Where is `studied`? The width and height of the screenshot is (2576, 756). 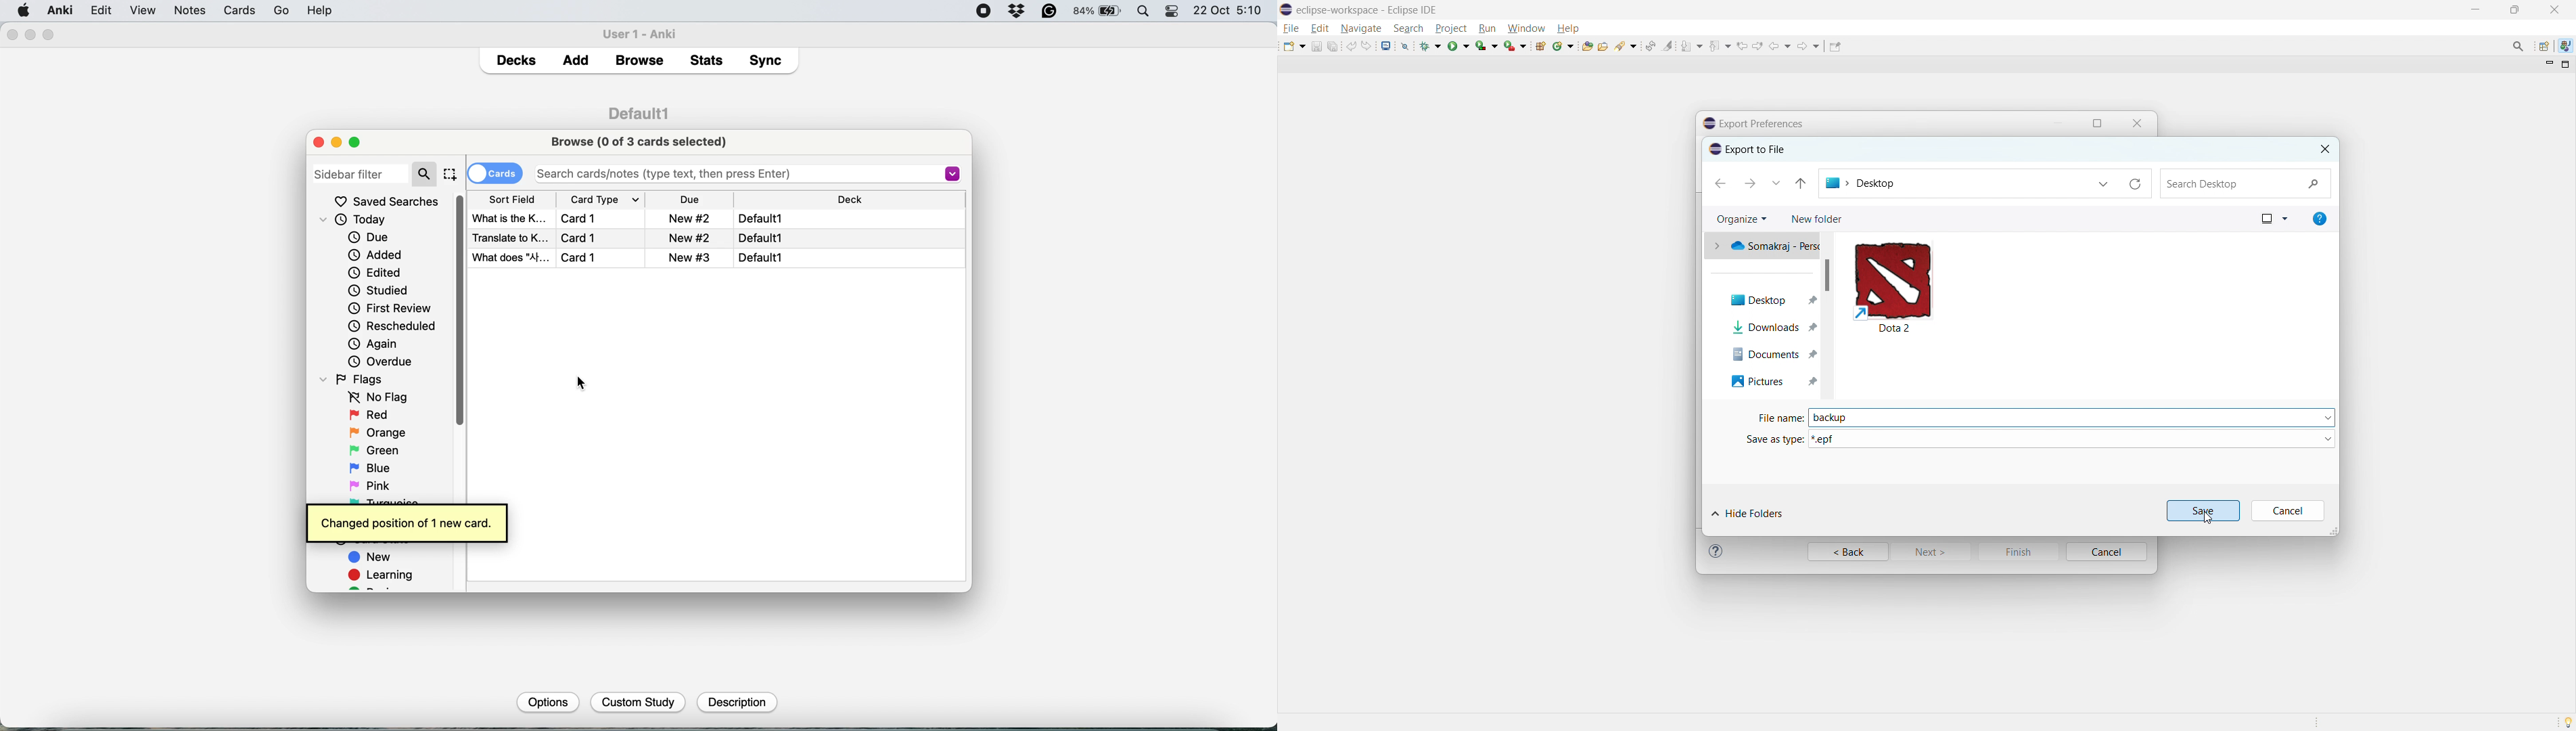
studied is located at coordinates (379, 290).